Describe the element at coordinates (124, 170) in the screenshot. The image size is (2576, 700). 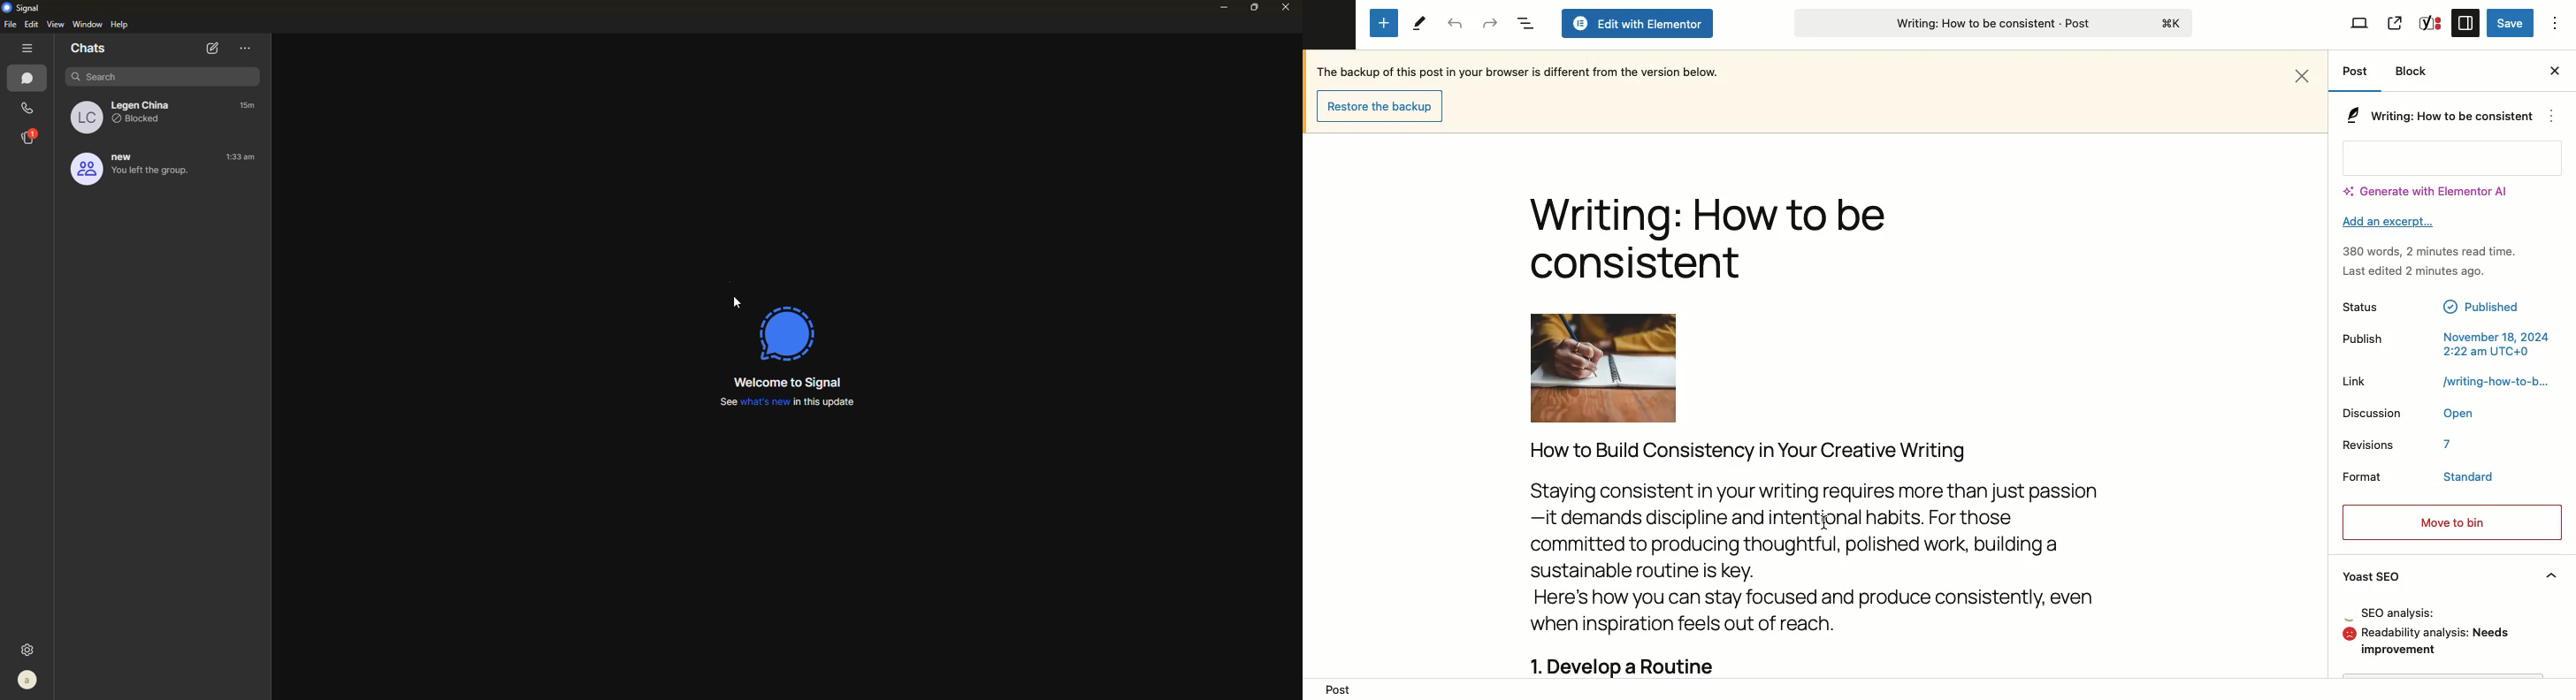
I see `new
You left the group.` at that location.